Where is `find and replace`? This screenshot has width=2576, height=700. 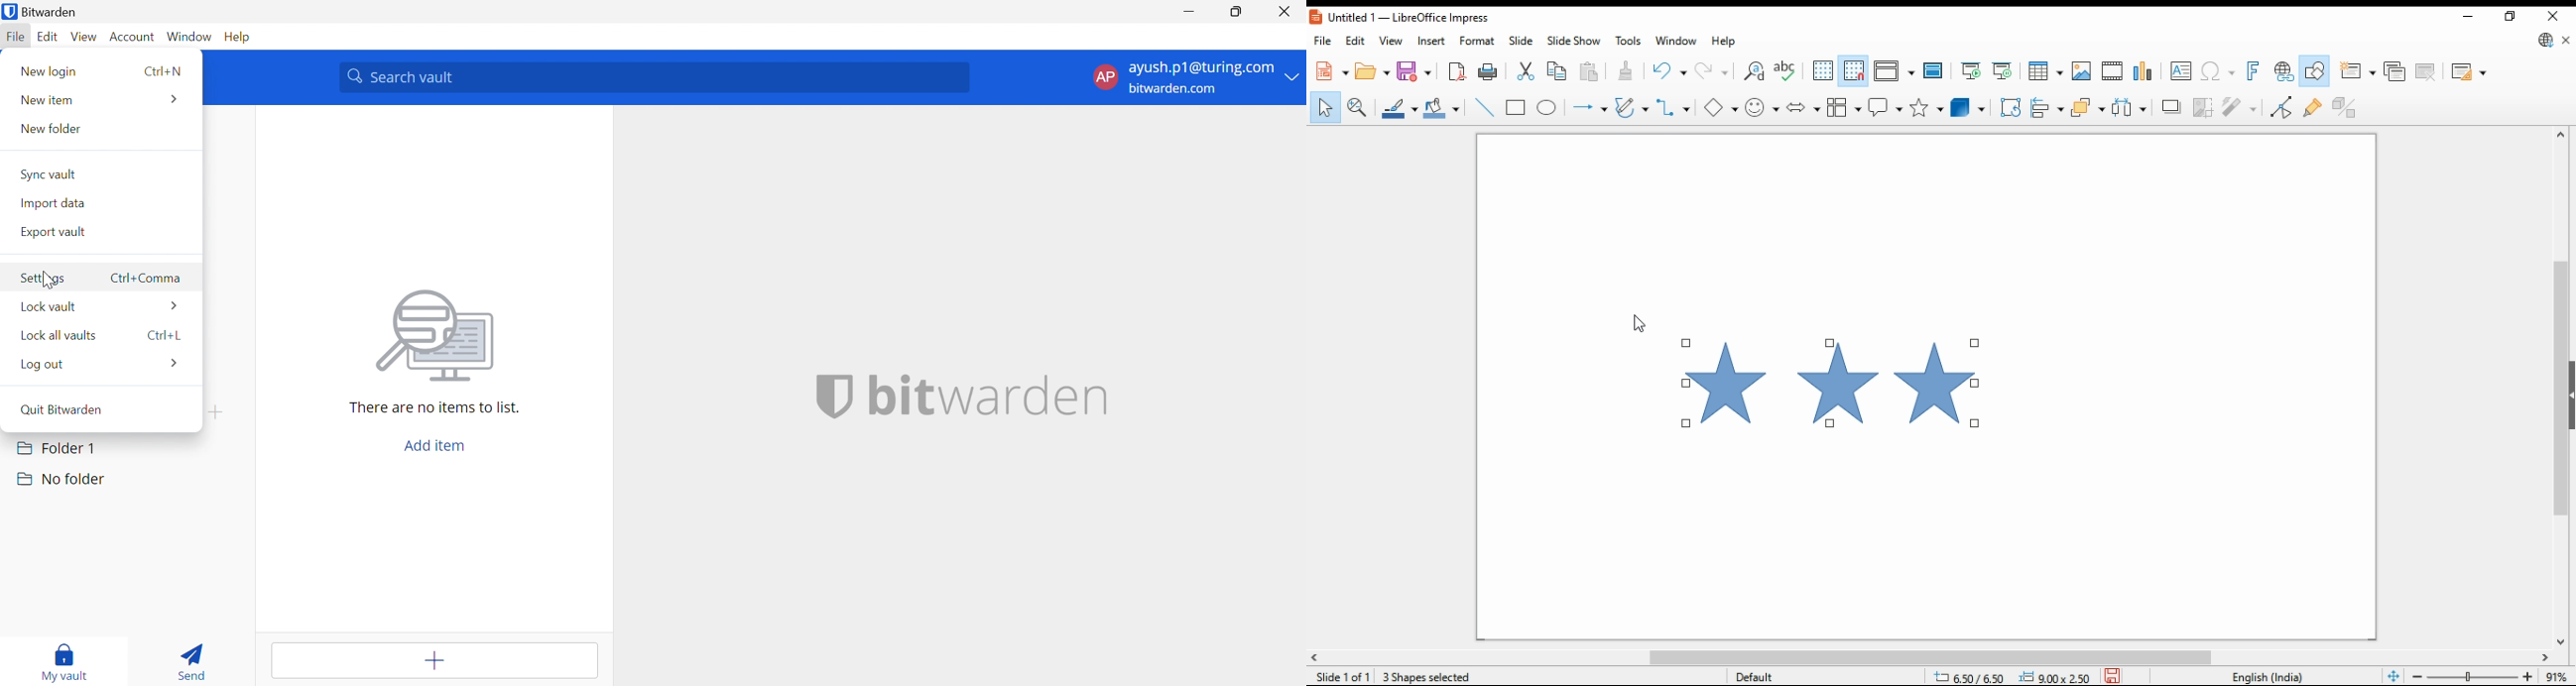 find and replace is located at coordinates (1754, 72).